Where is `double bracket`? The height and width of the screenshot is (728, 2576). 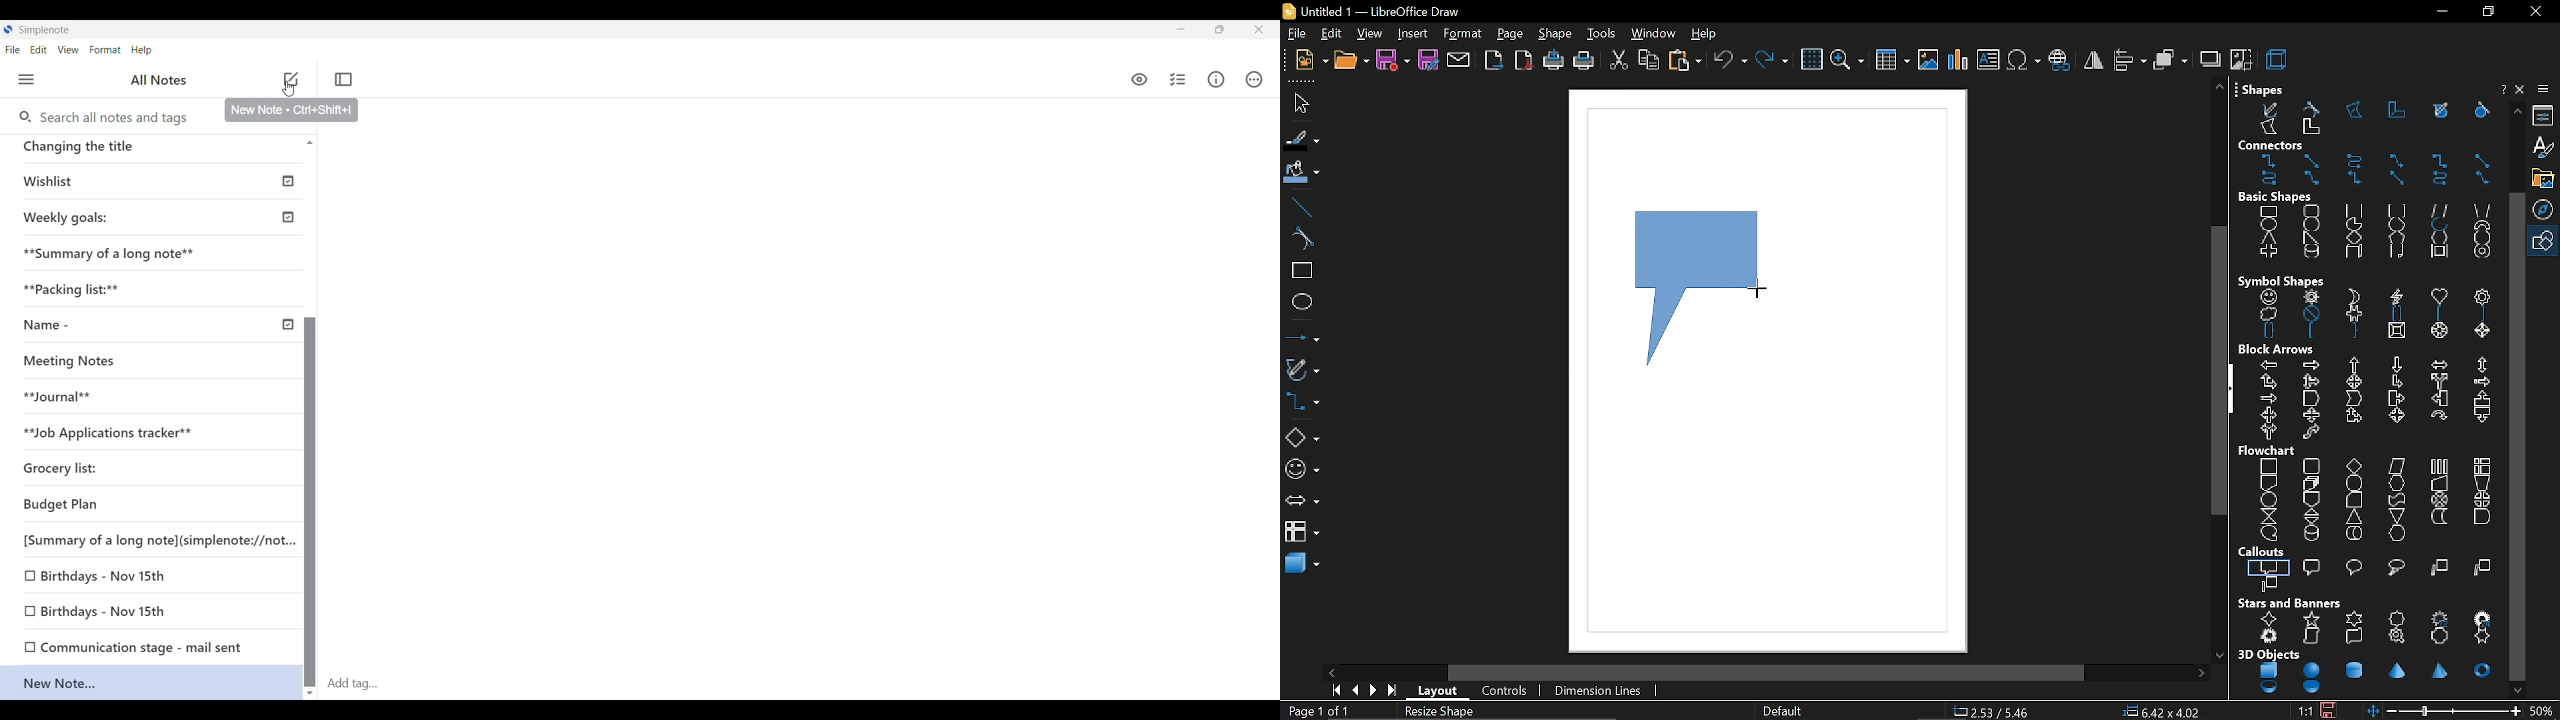
double bracket is located at coordinates (2396, 316).